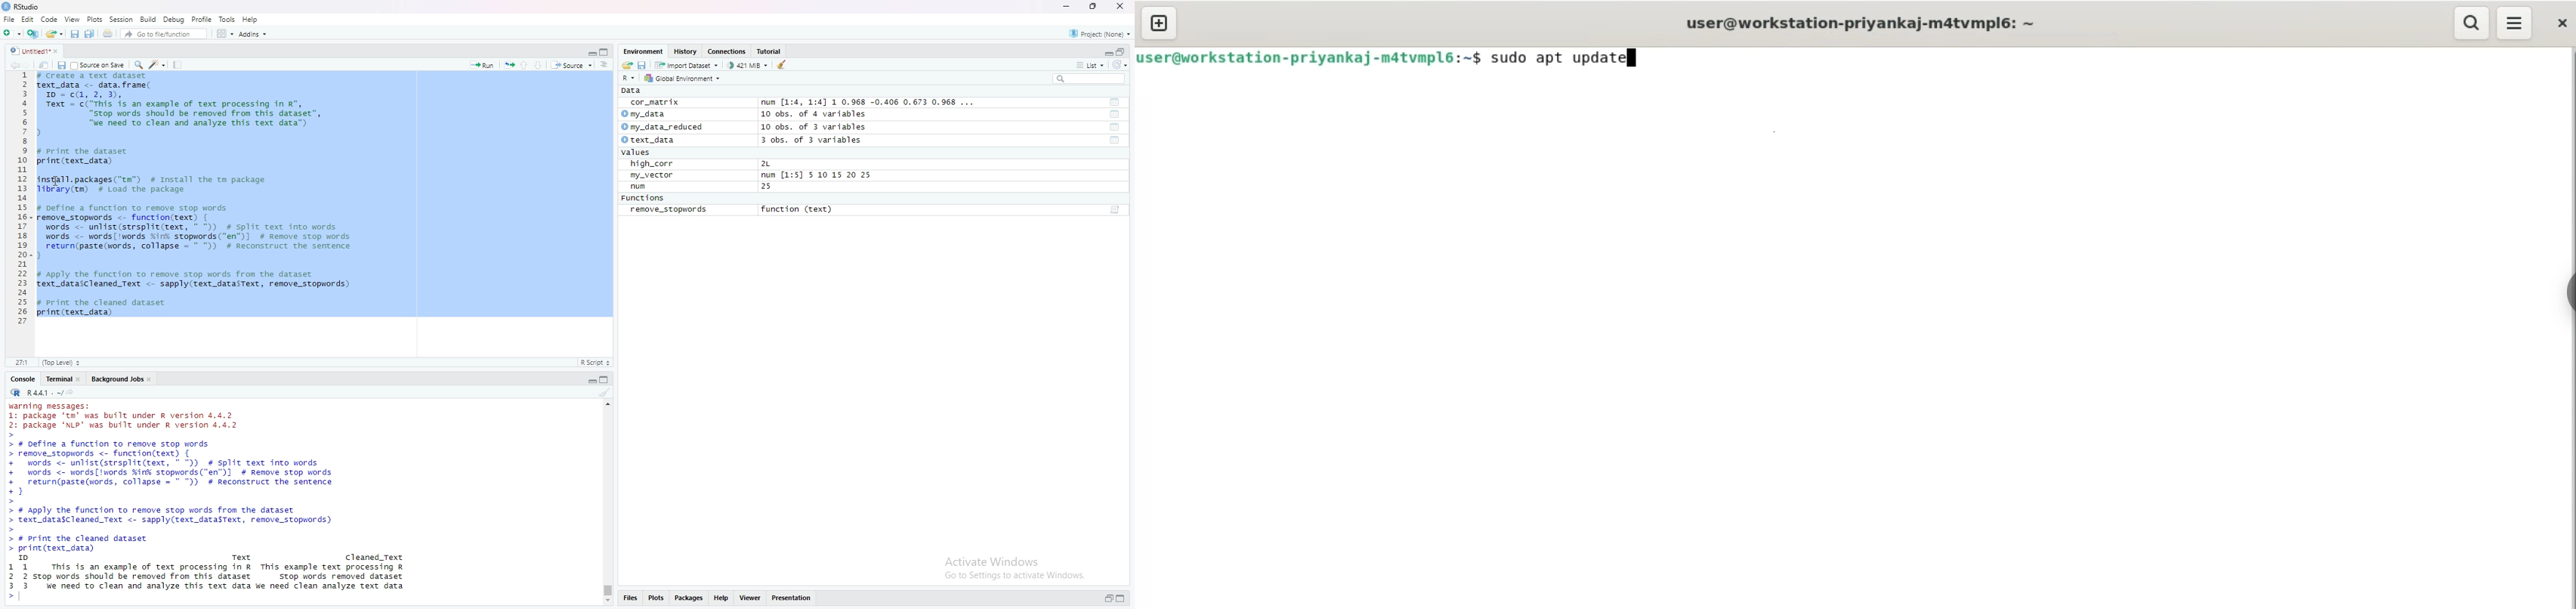 The height and width of the screenshot is (616, 2576). I want to click on scrollbar, so click(606, 503).